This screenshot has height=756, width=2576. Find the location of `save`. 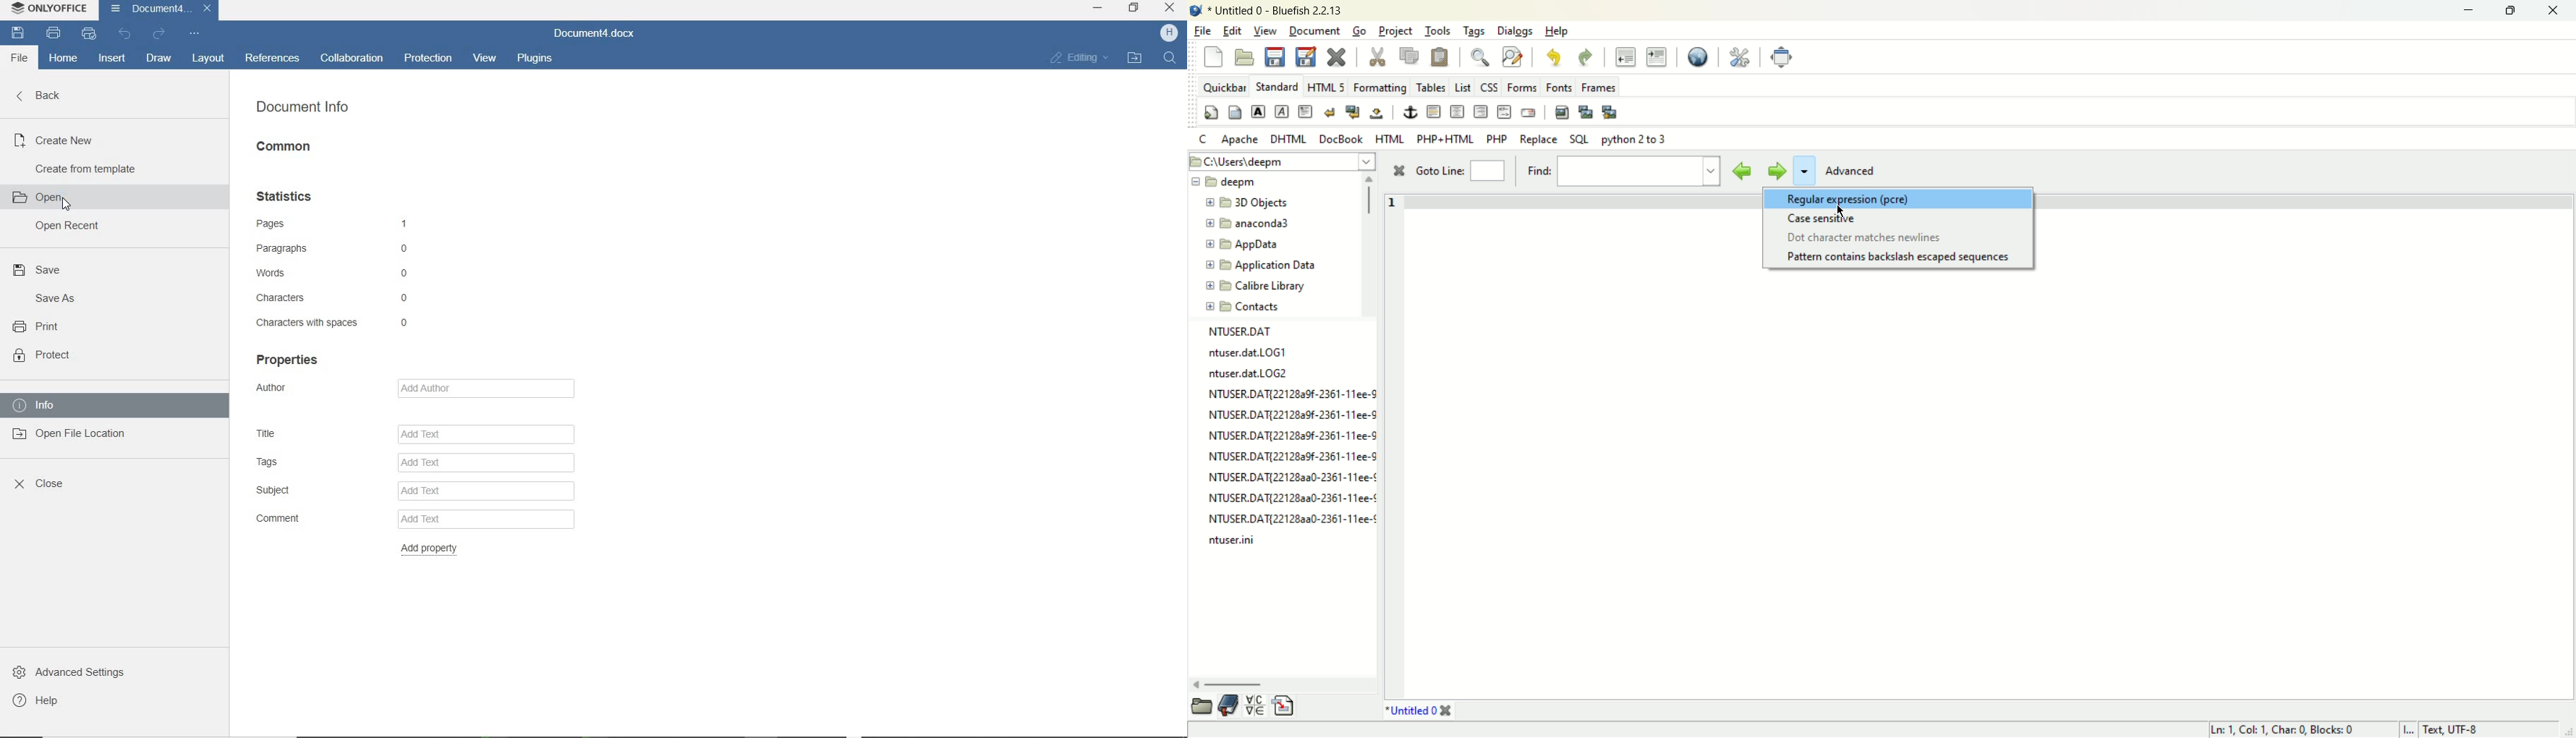

save is located at coordinates (39, 271).